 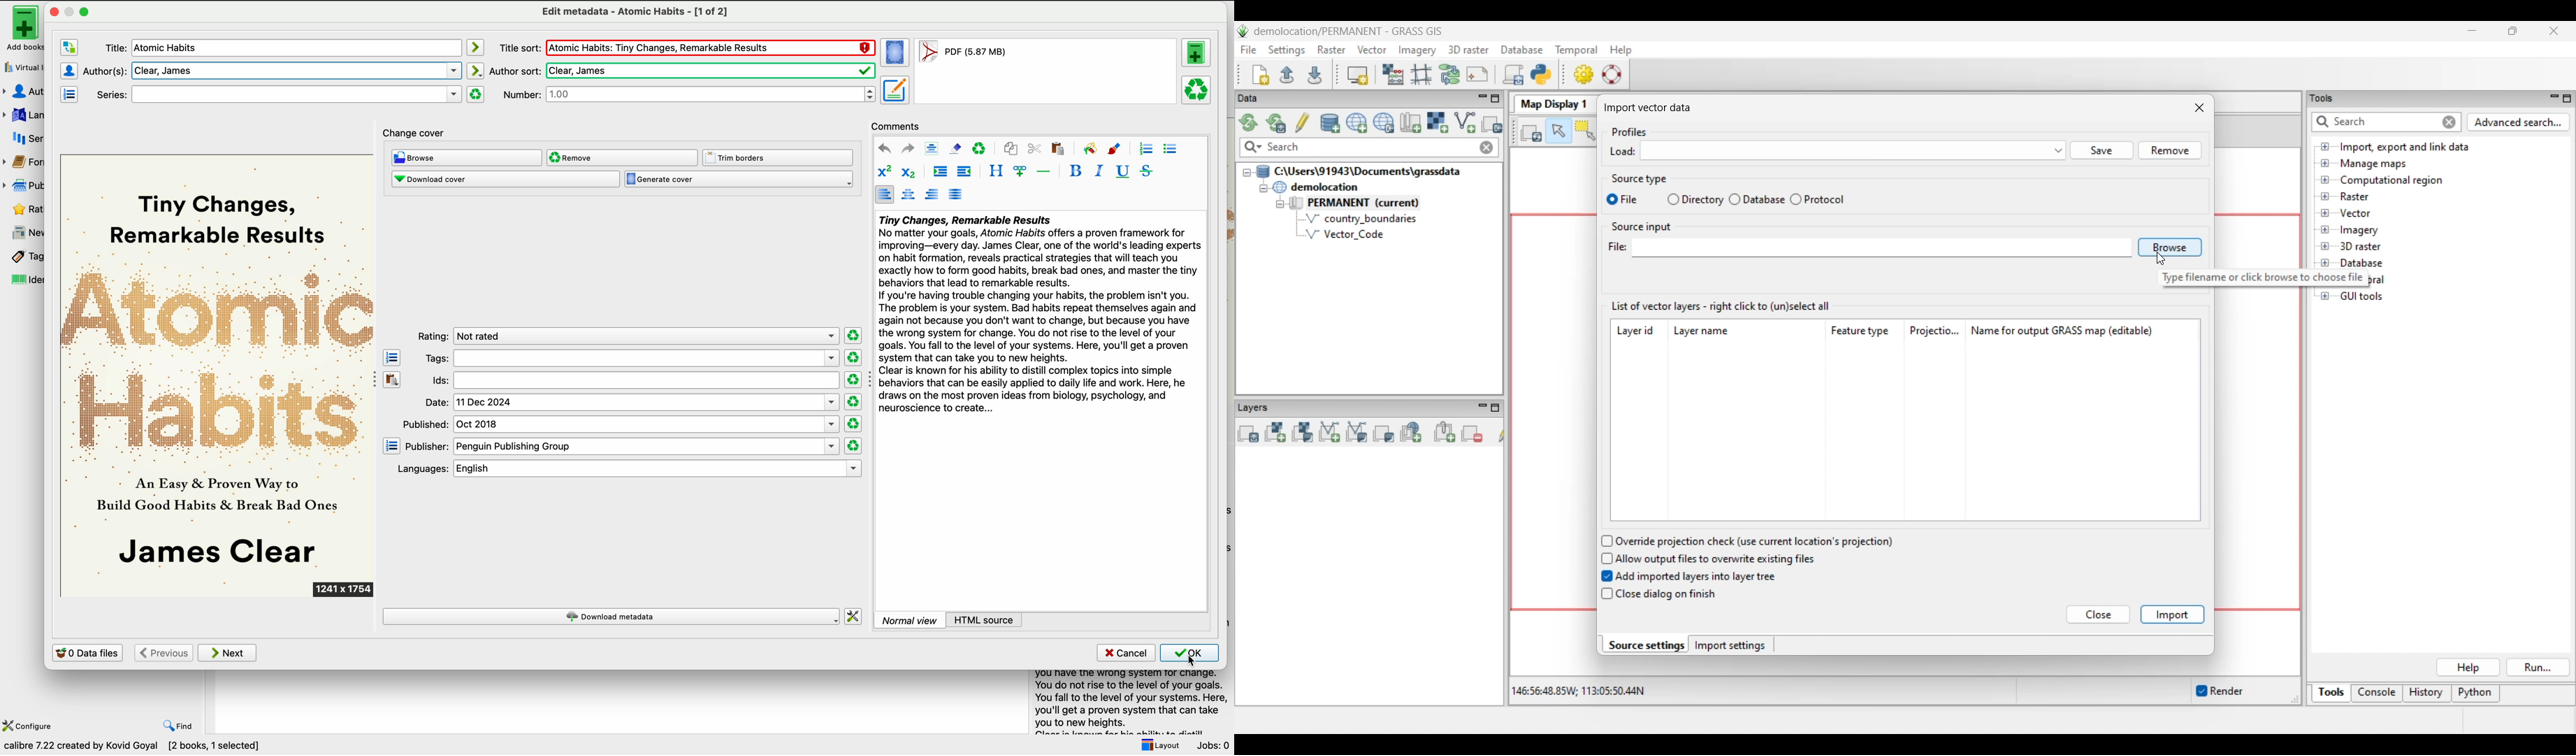 I want to click on ordered list, so click(x=1146, y=149).